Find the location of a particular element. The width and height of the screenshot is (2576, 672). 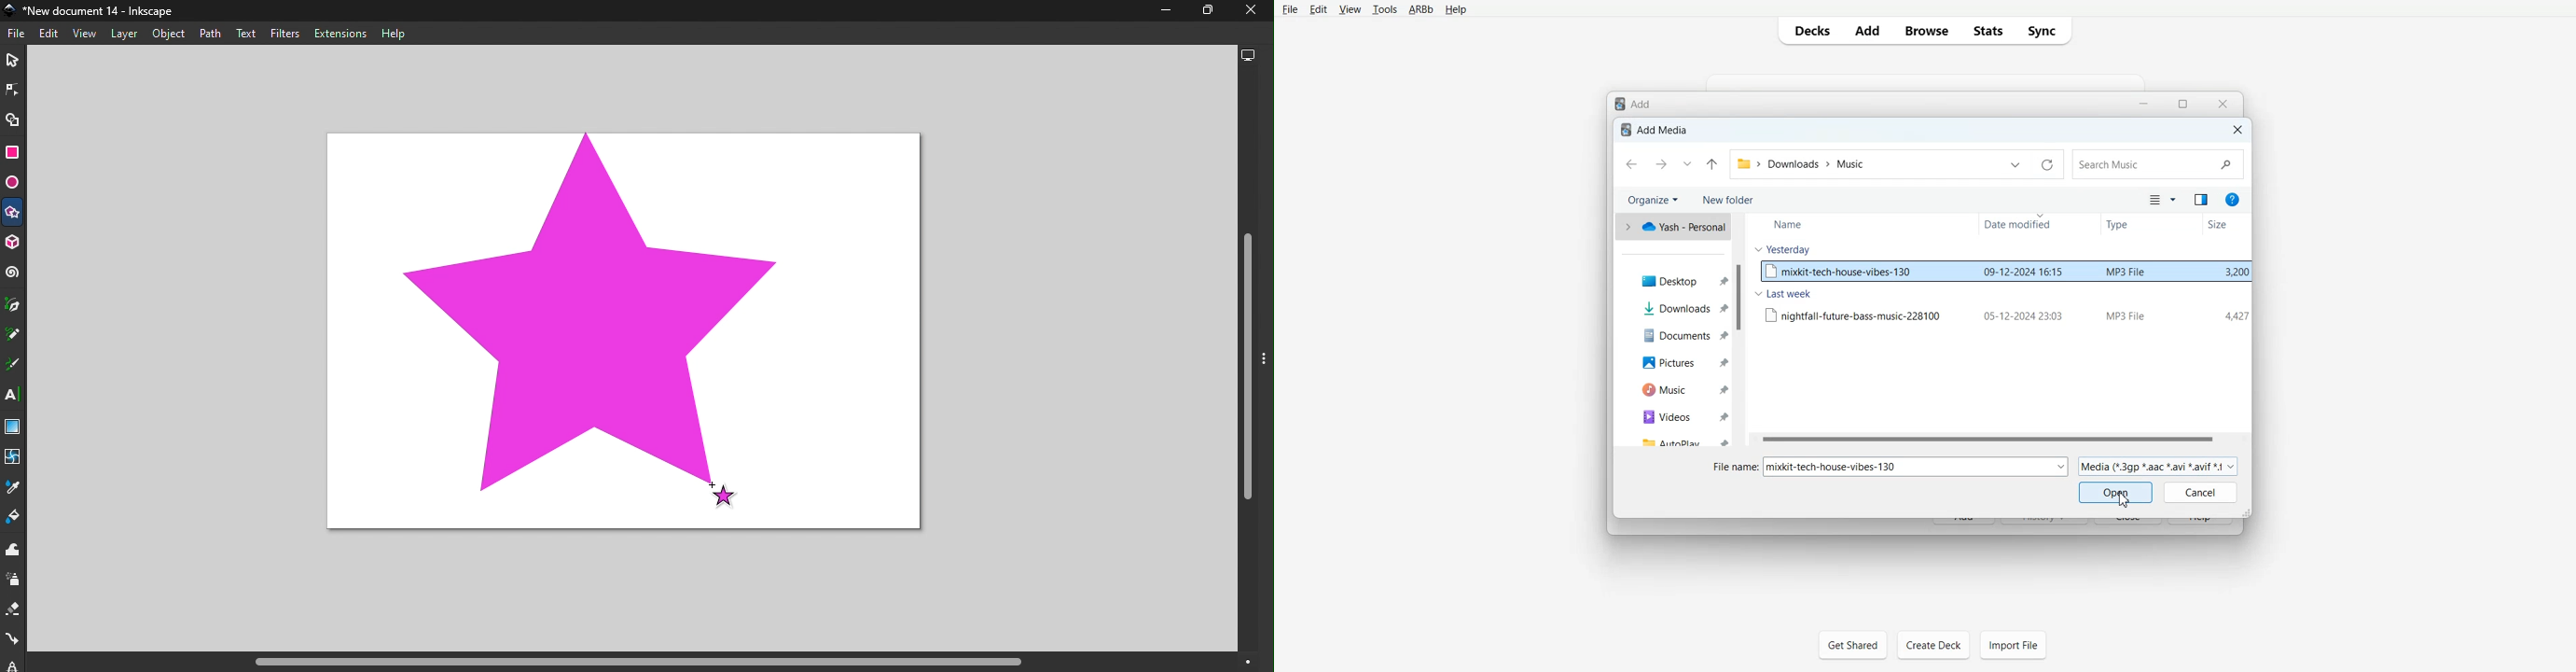

Show the preview pane is located at coordinates (2201, 200).